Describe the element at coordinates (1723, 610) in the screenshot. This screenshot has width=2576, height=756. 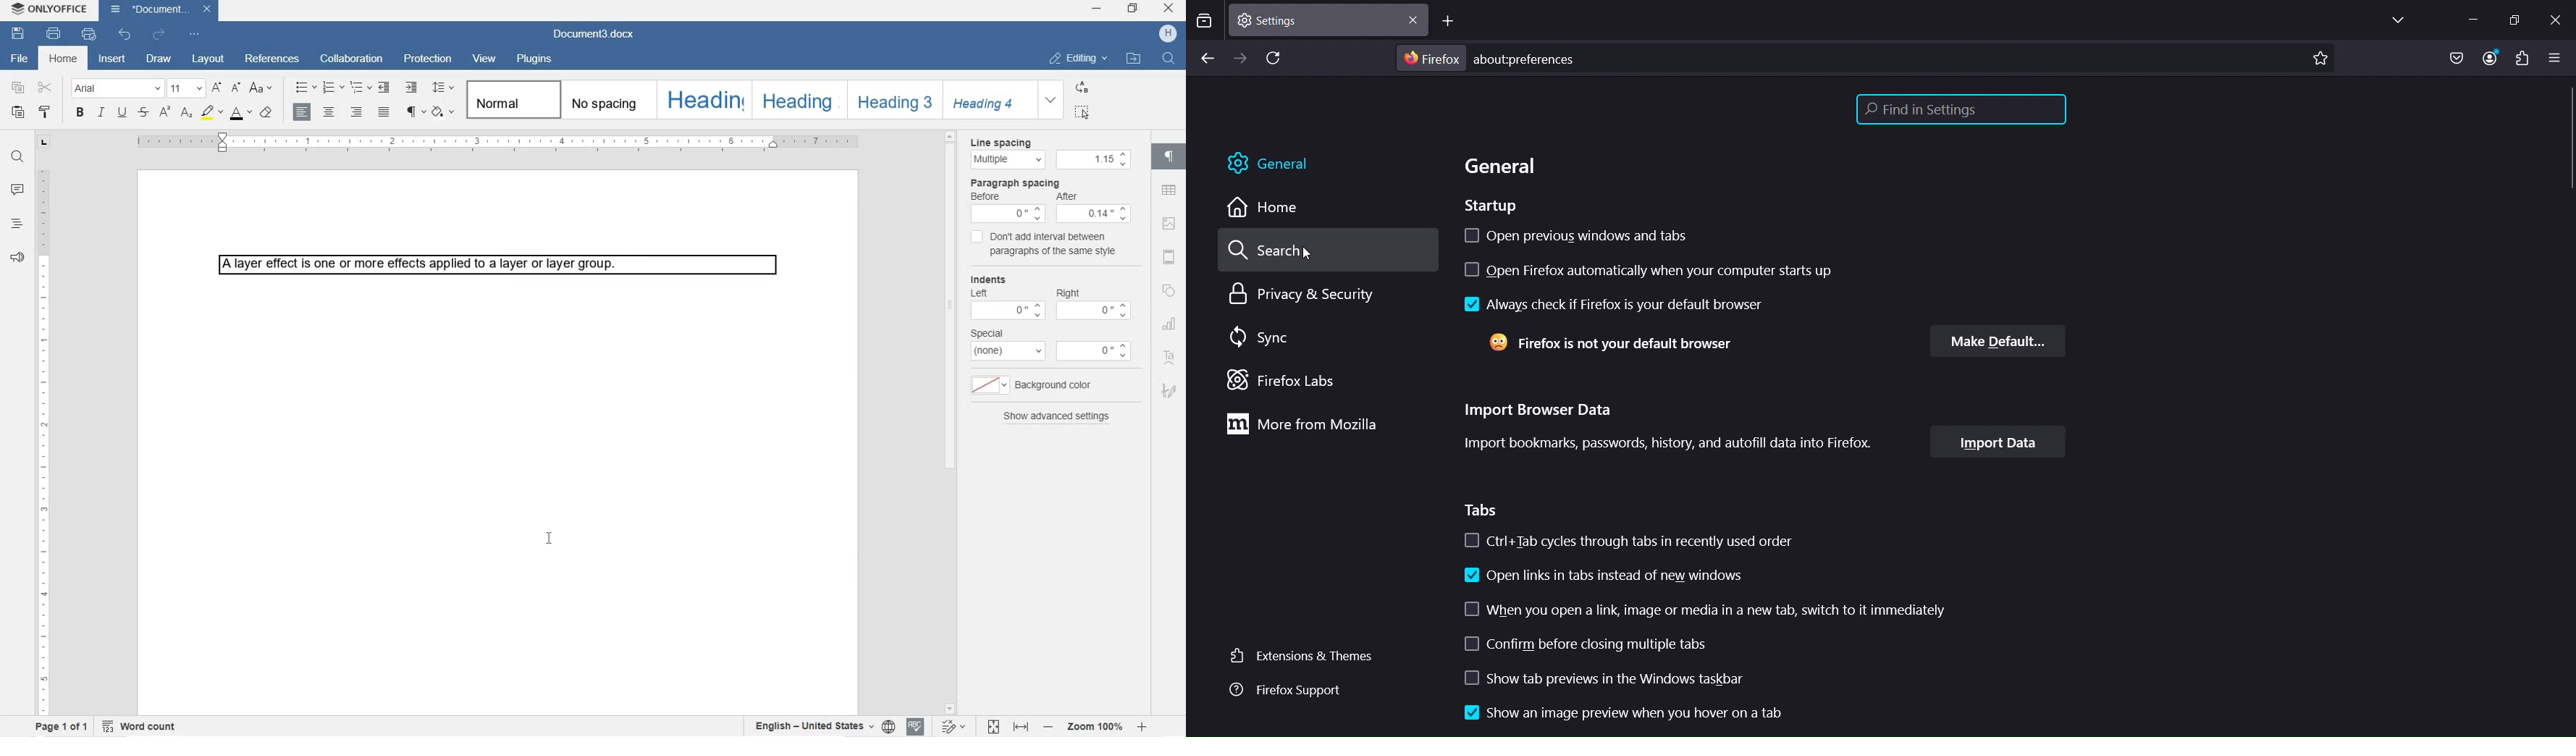
I see `when you open a link image or media switch to new tab immediately` at that location.